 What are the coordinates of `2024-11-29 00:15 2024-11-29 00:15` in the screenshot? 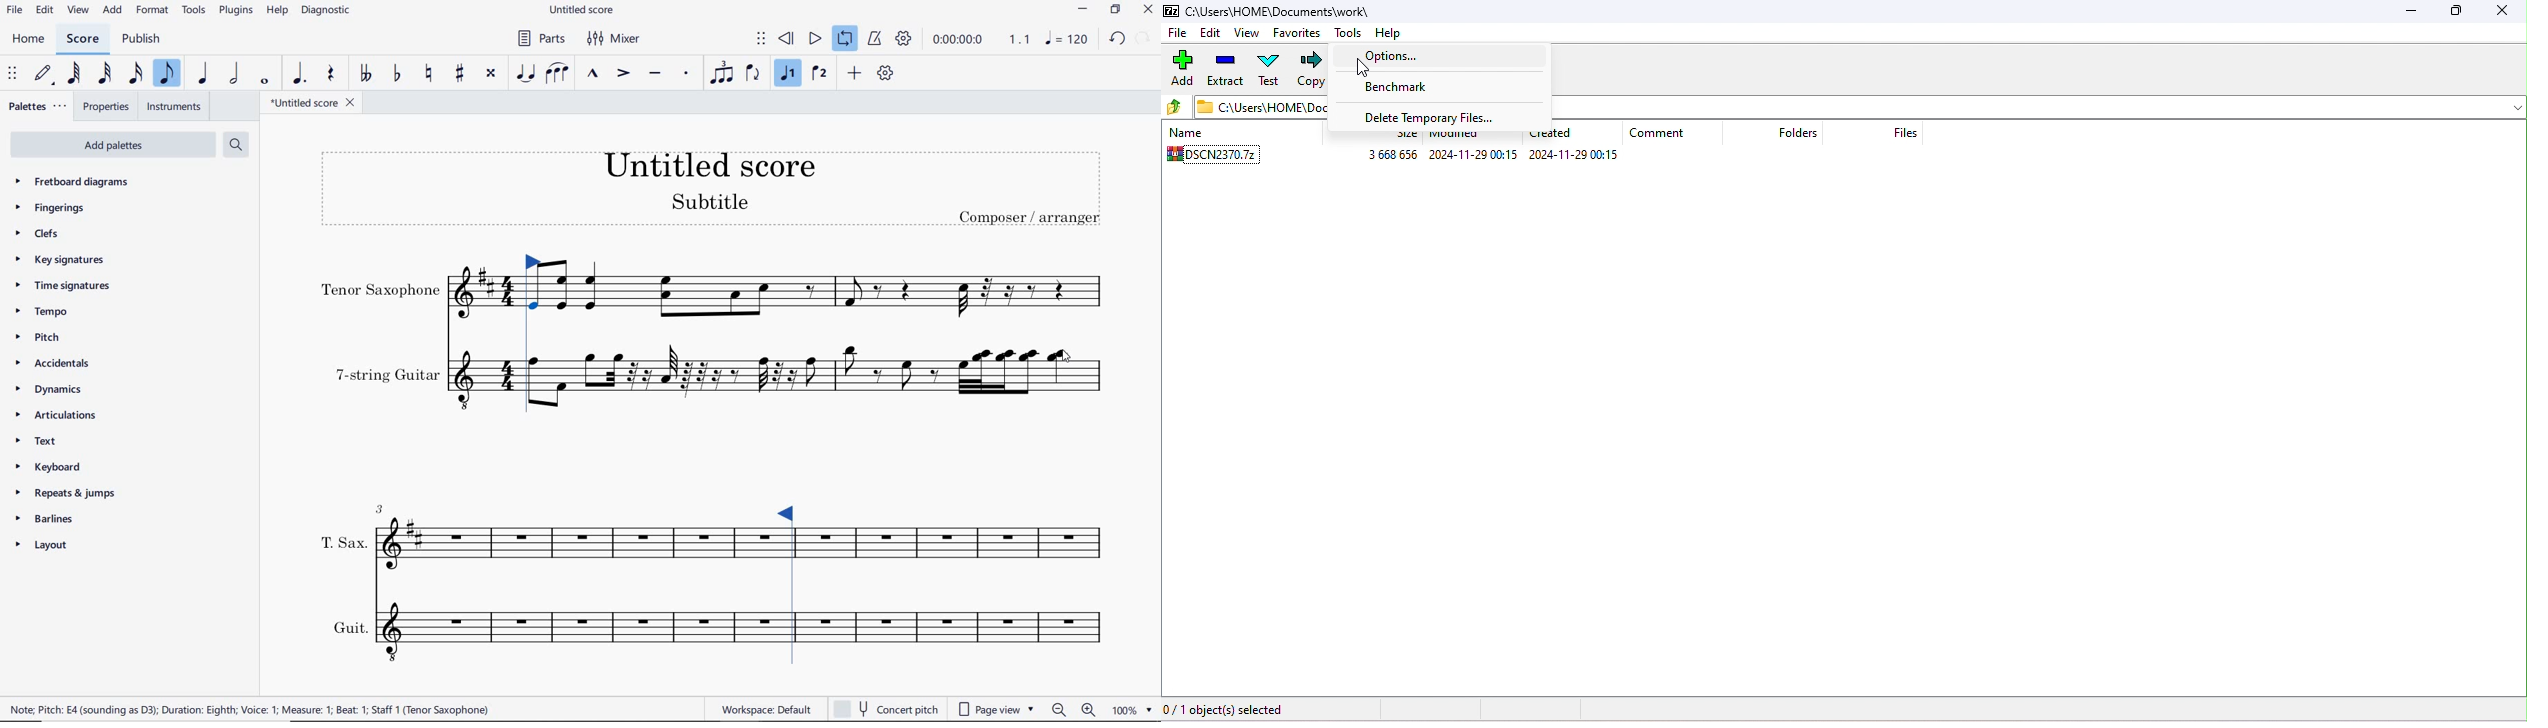 It's located at (1528, 158).